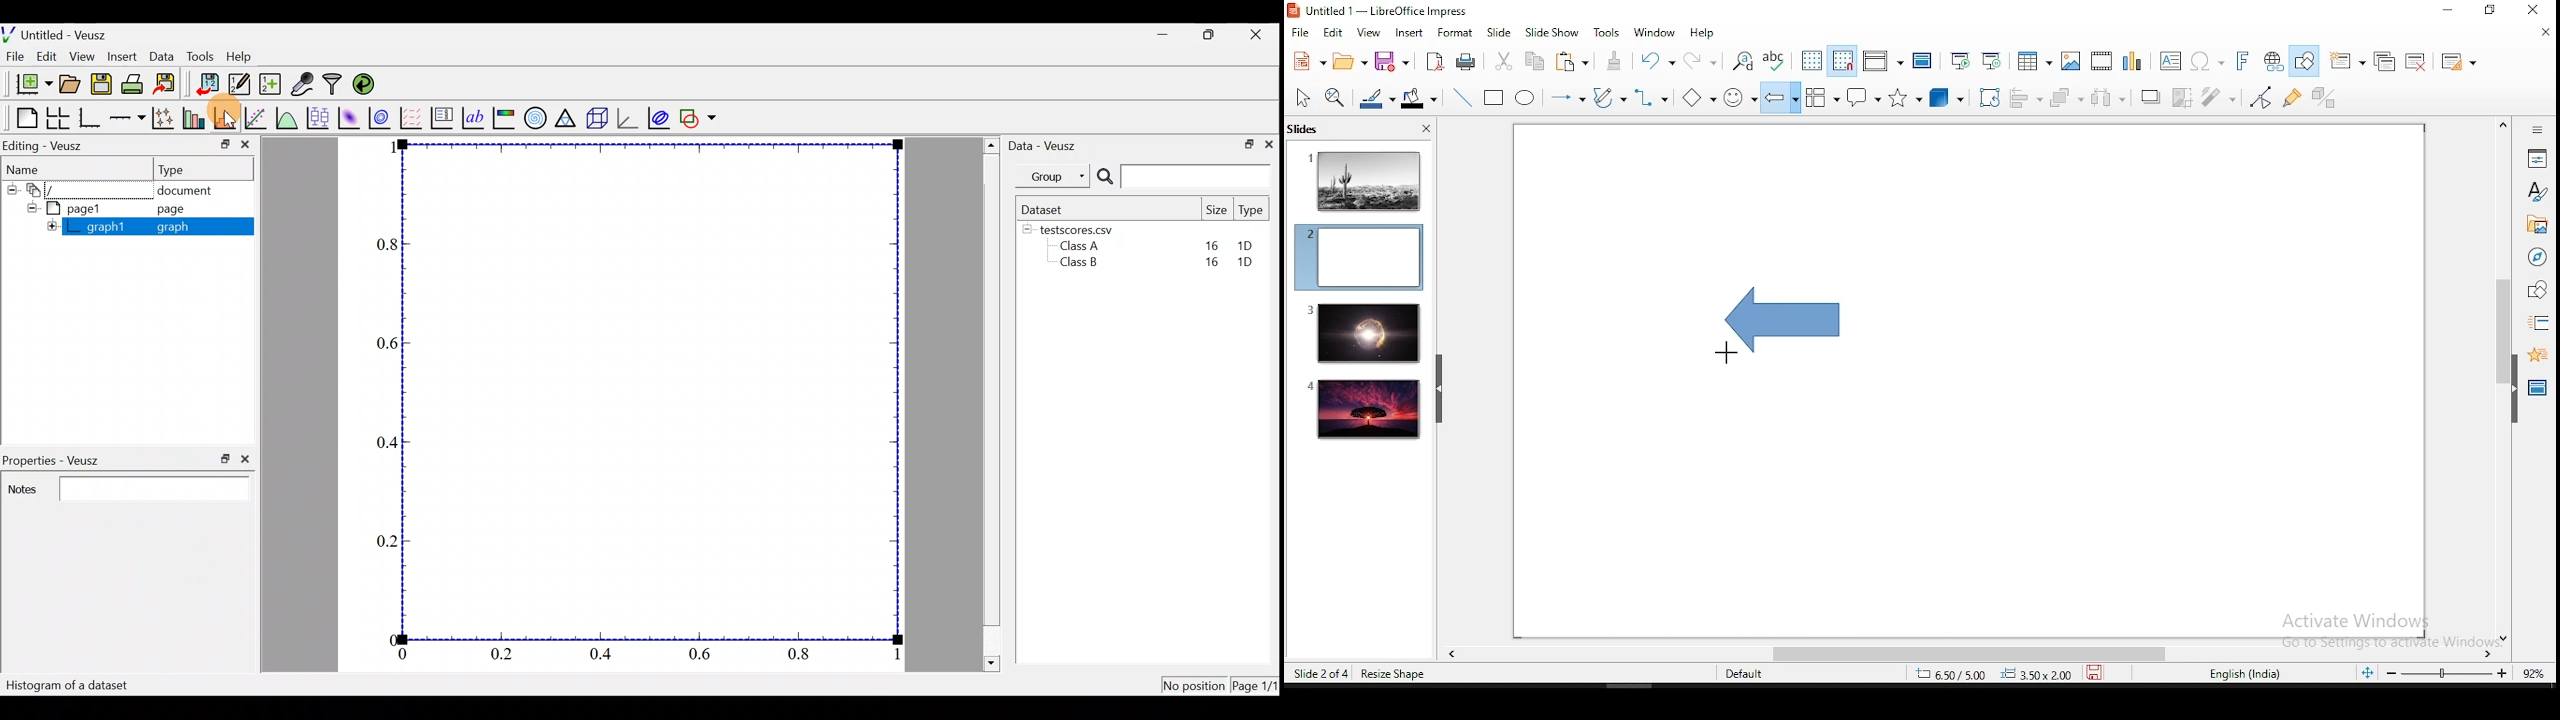 This screenshot has height=728, width=2576. Describe the element at coordinates (387, 149) in the screenshot. I see `1` at that location.